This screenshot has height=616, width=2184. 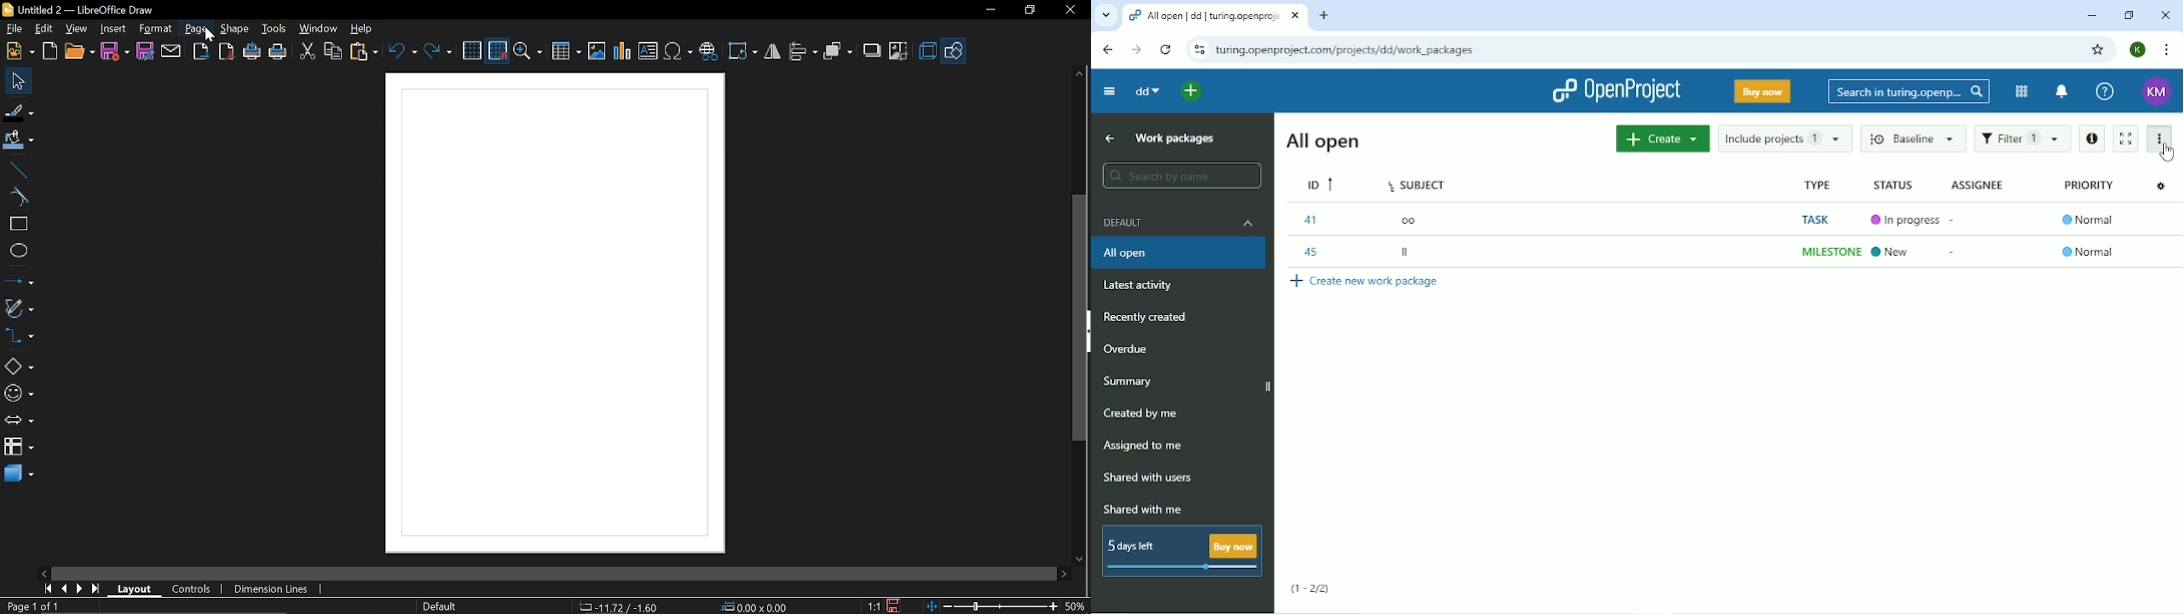 I want to click on Basic hapes, so click(x=955, y=50).